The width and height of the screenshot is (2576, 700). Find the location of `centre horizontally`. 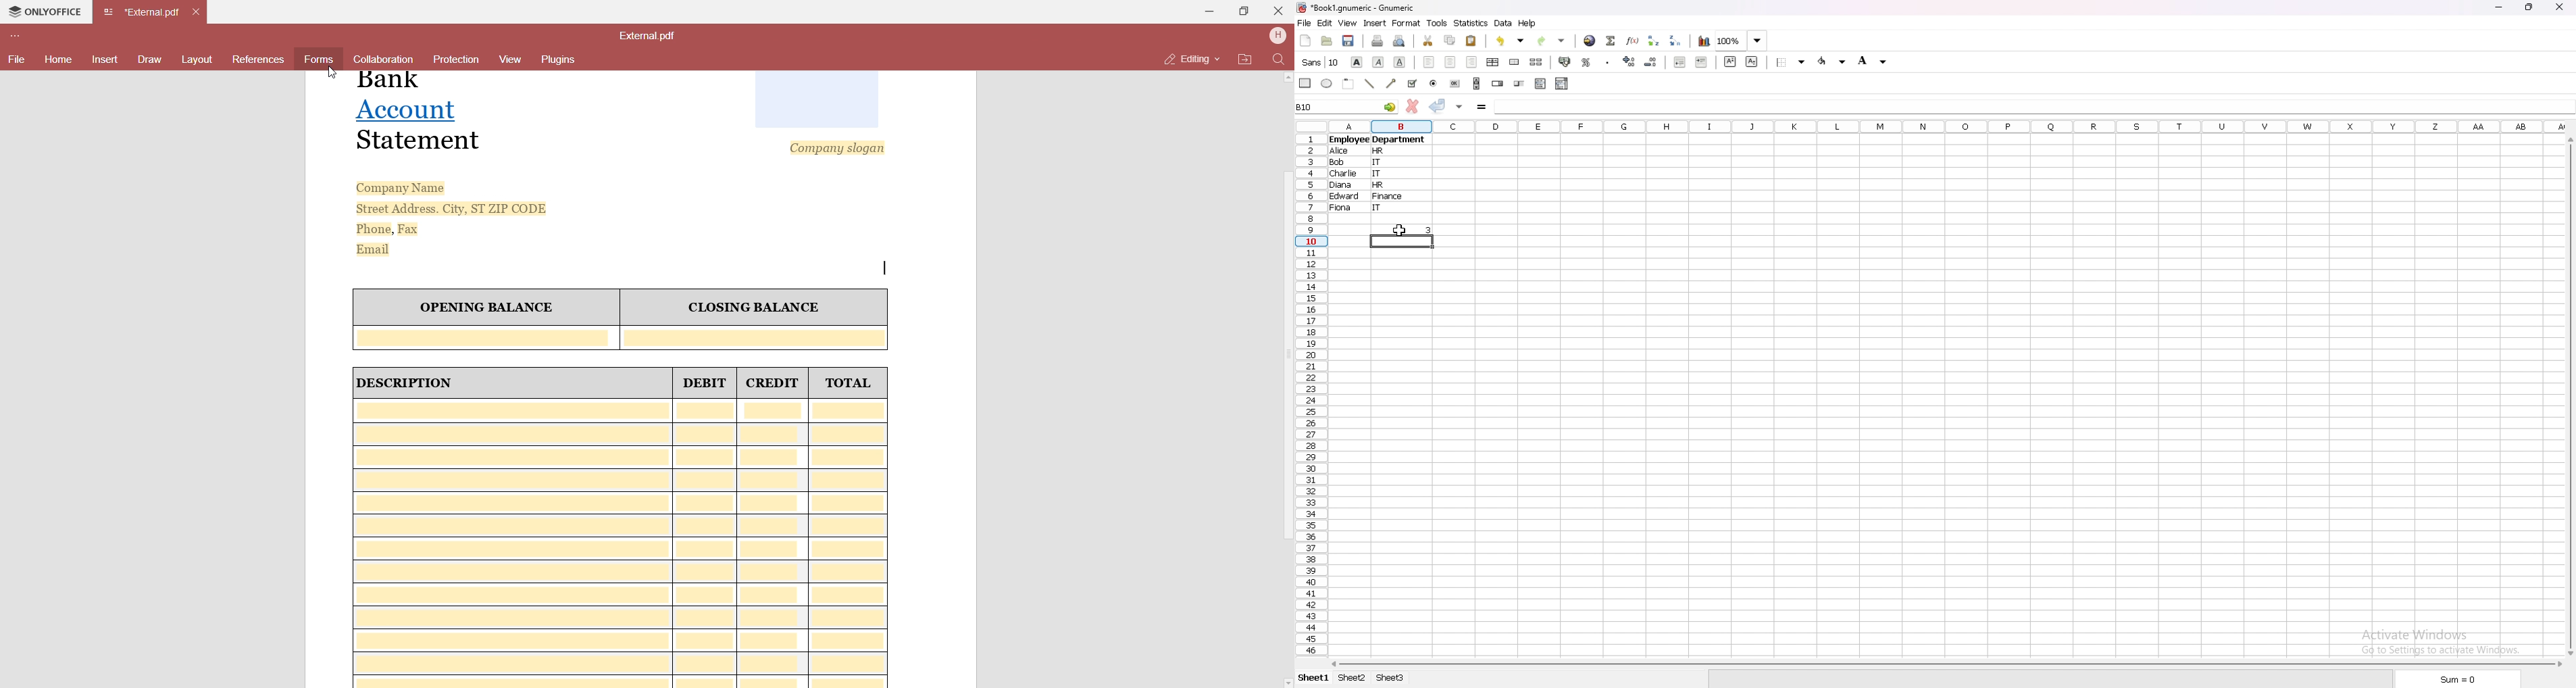

centre horizontally is located at coordinates (1493, 63).